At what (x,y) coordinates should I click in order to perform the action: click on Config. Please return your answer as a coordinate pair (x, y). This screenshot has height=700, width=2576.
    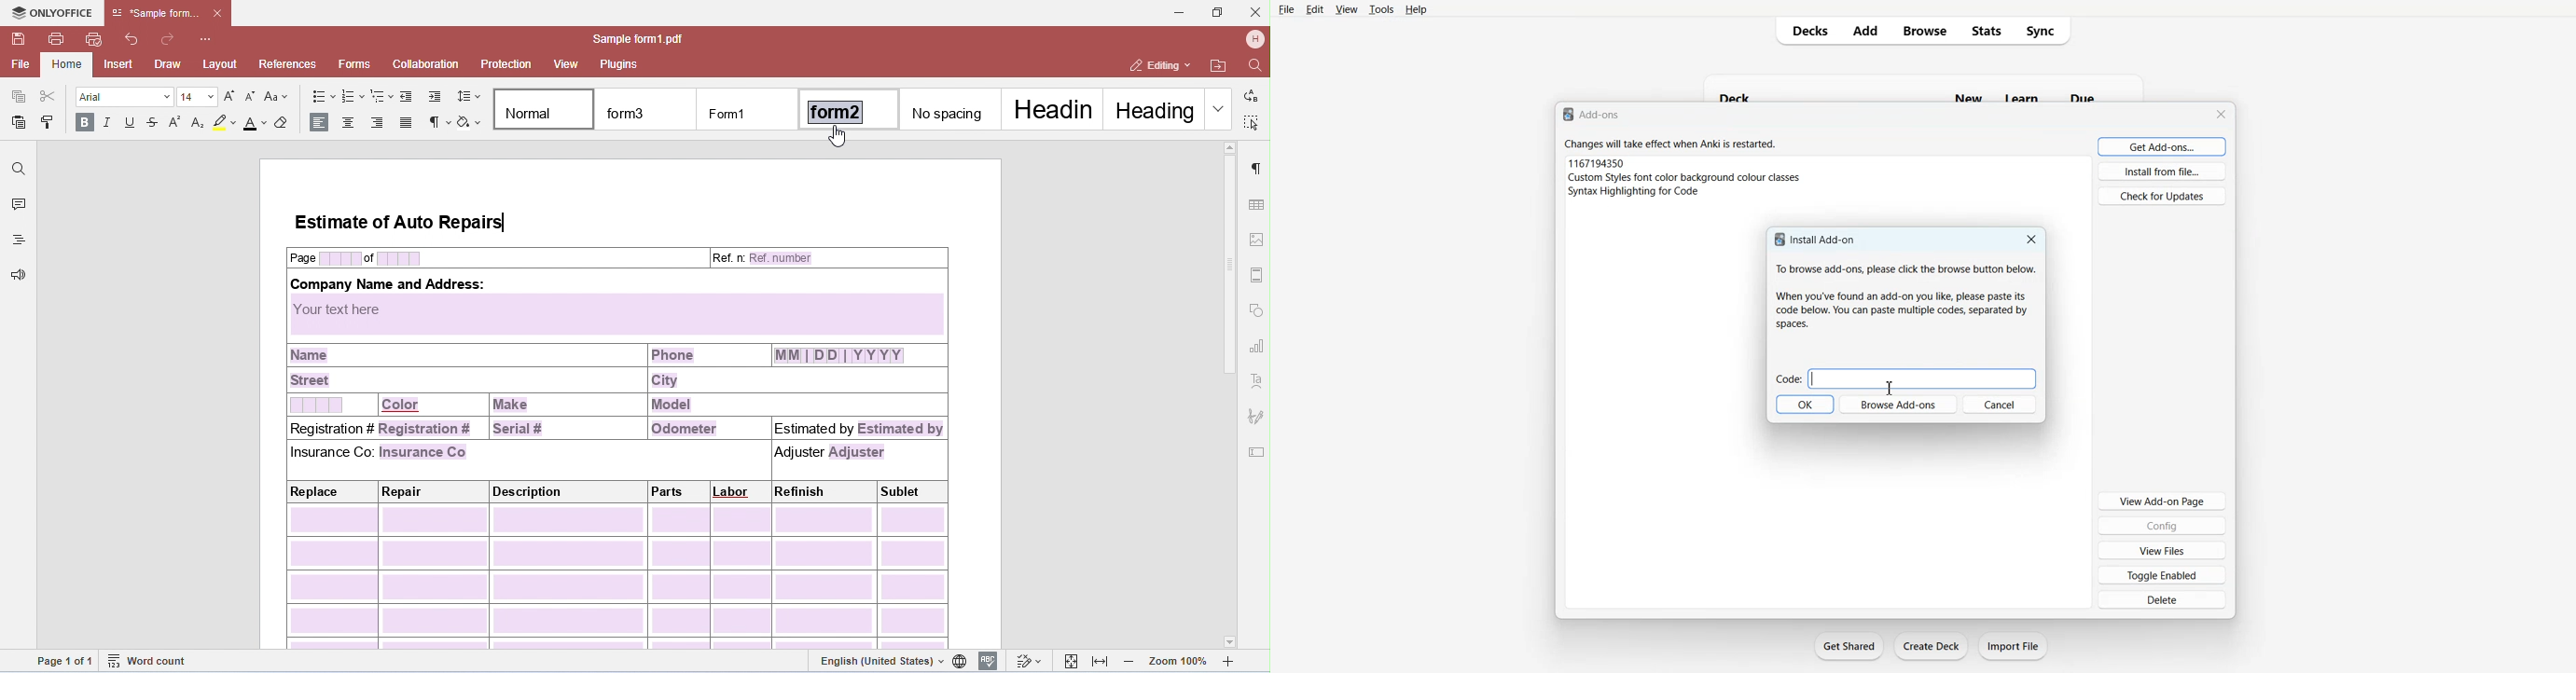
    Looking at the image, I should click on (2163, 525).